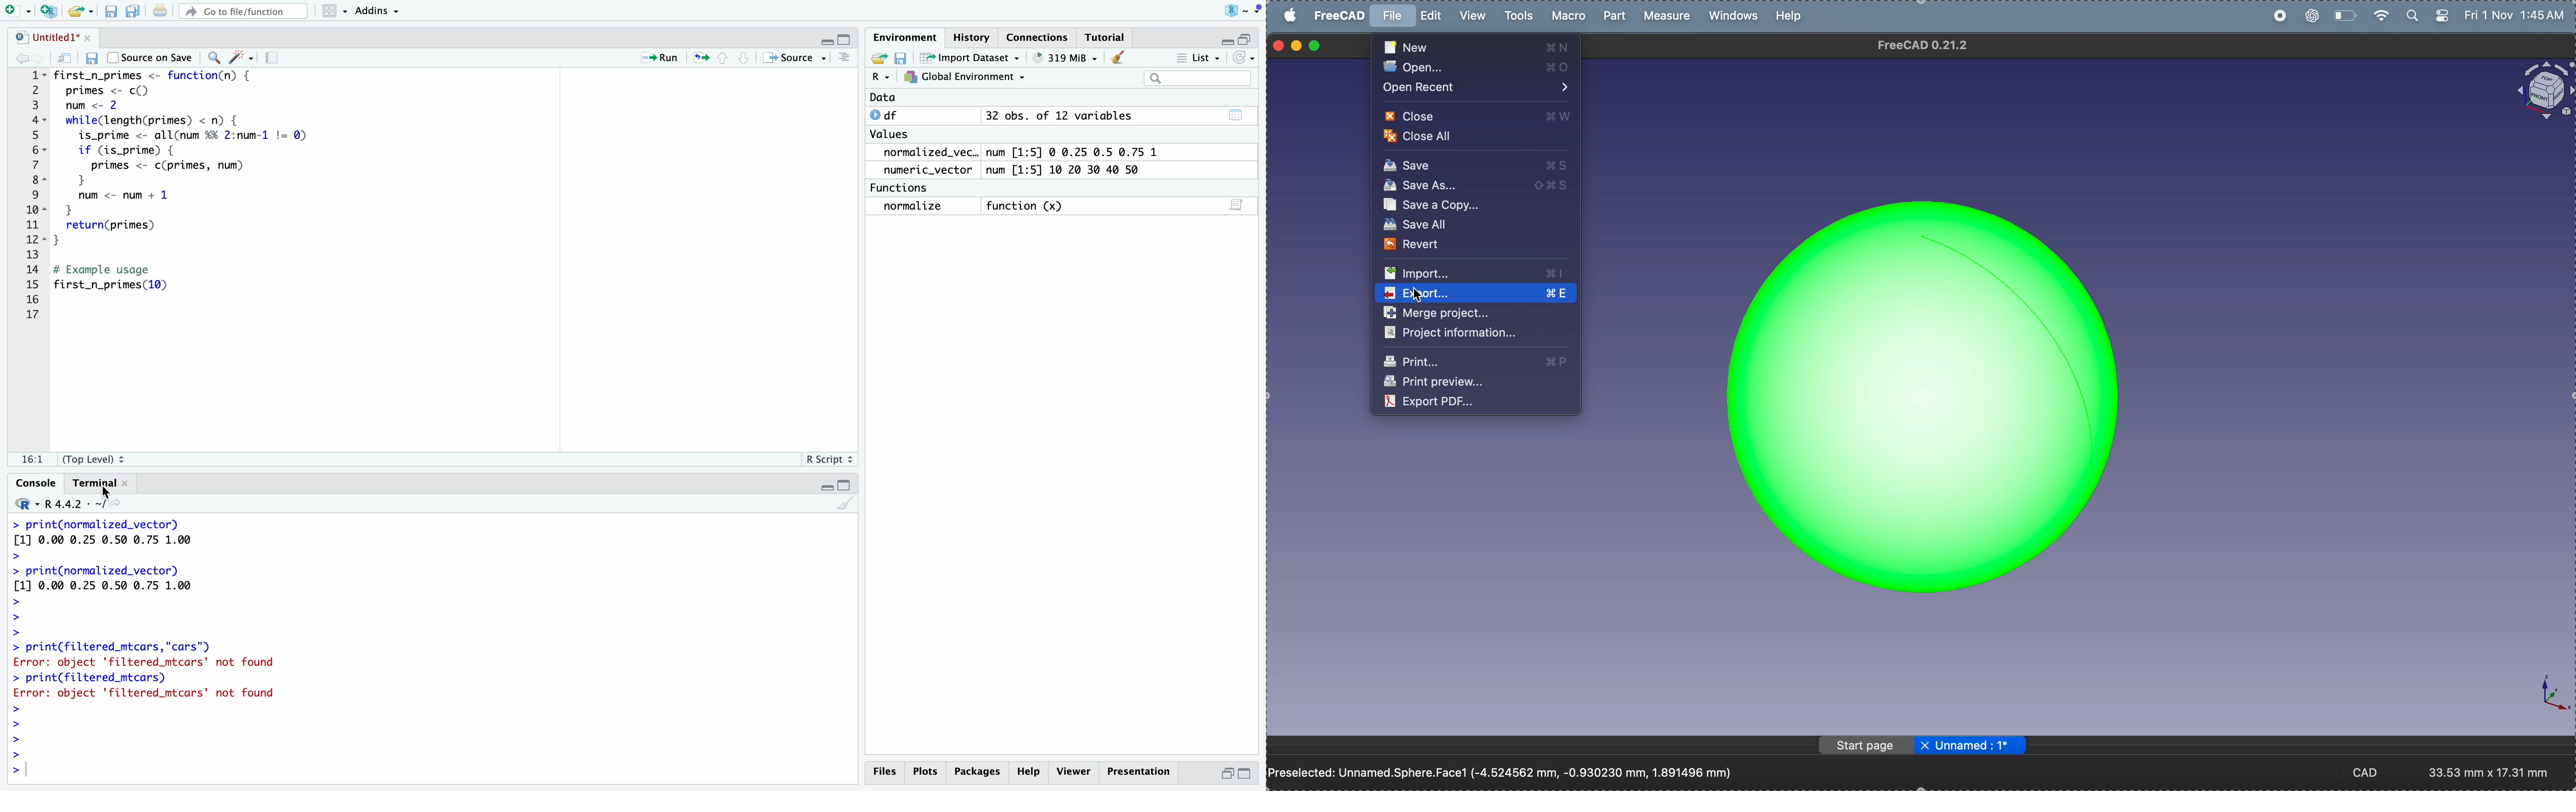  What do you see at coordinates (829, 457) in the screenshot?
I see `R Script 2` at bounding box center [829, 457].